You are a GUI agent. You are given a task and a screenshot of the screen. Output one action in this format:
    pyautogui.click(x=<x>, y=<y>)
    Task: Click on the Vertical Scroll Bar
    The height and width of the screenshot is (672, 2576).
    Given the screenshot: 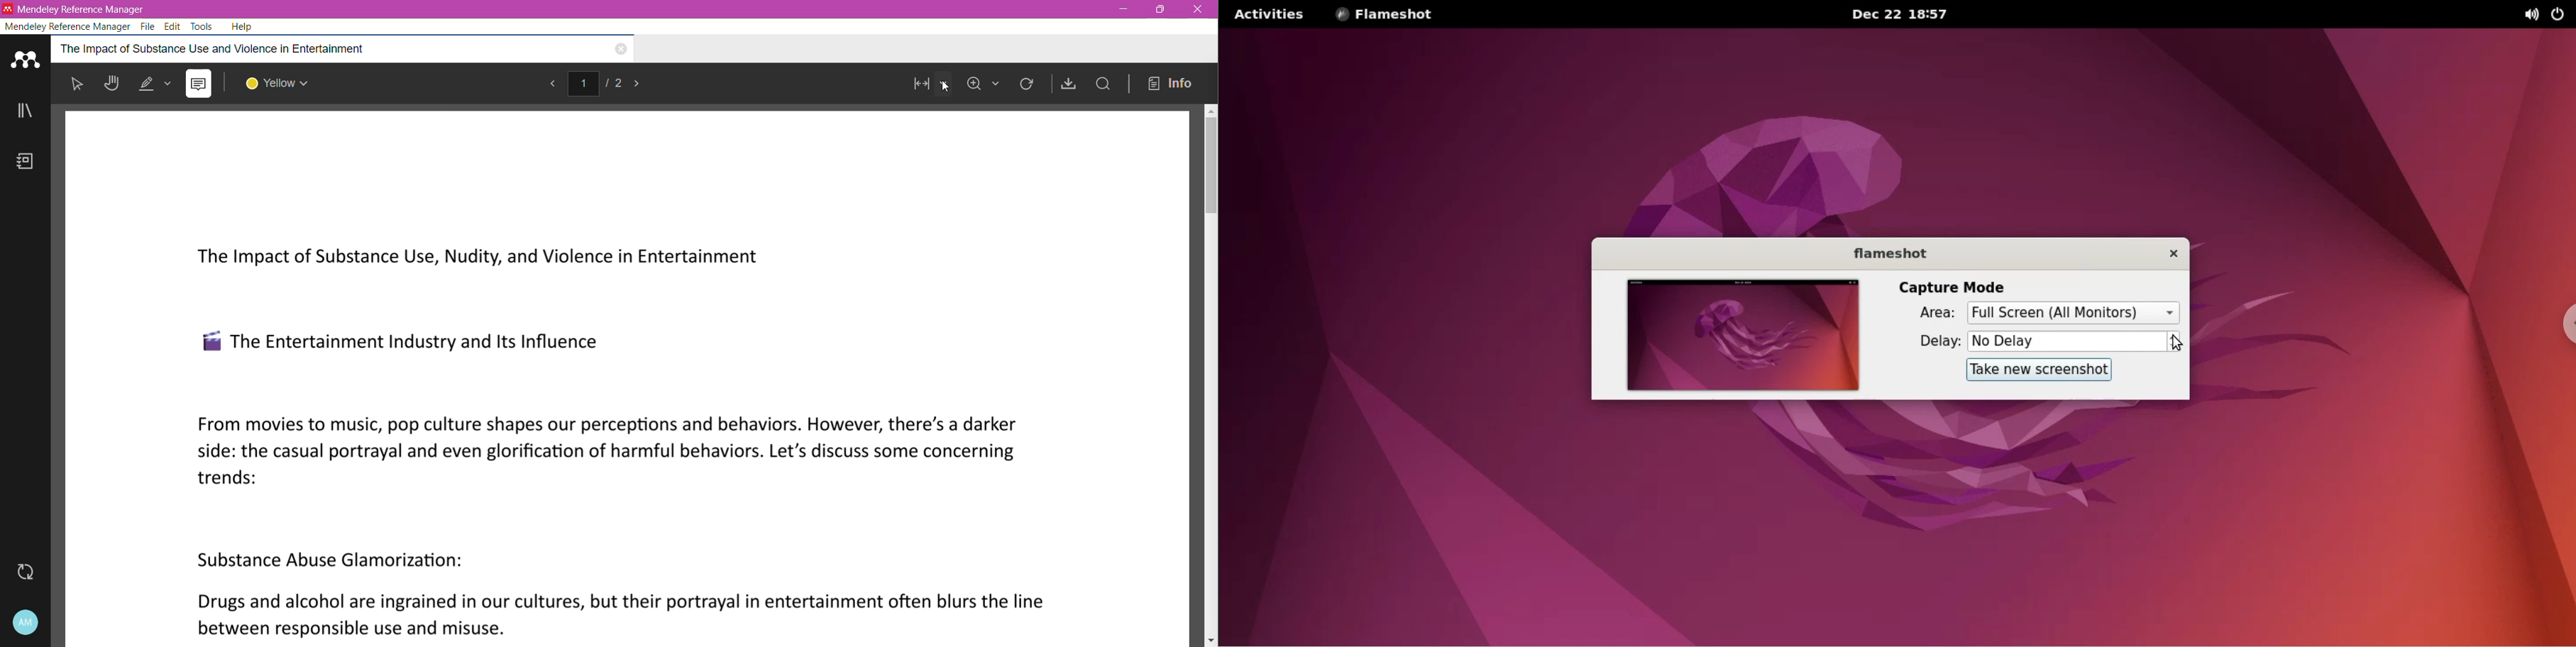 What is the action you would take?
    pyautogui.click(x=1211, y=374)
    